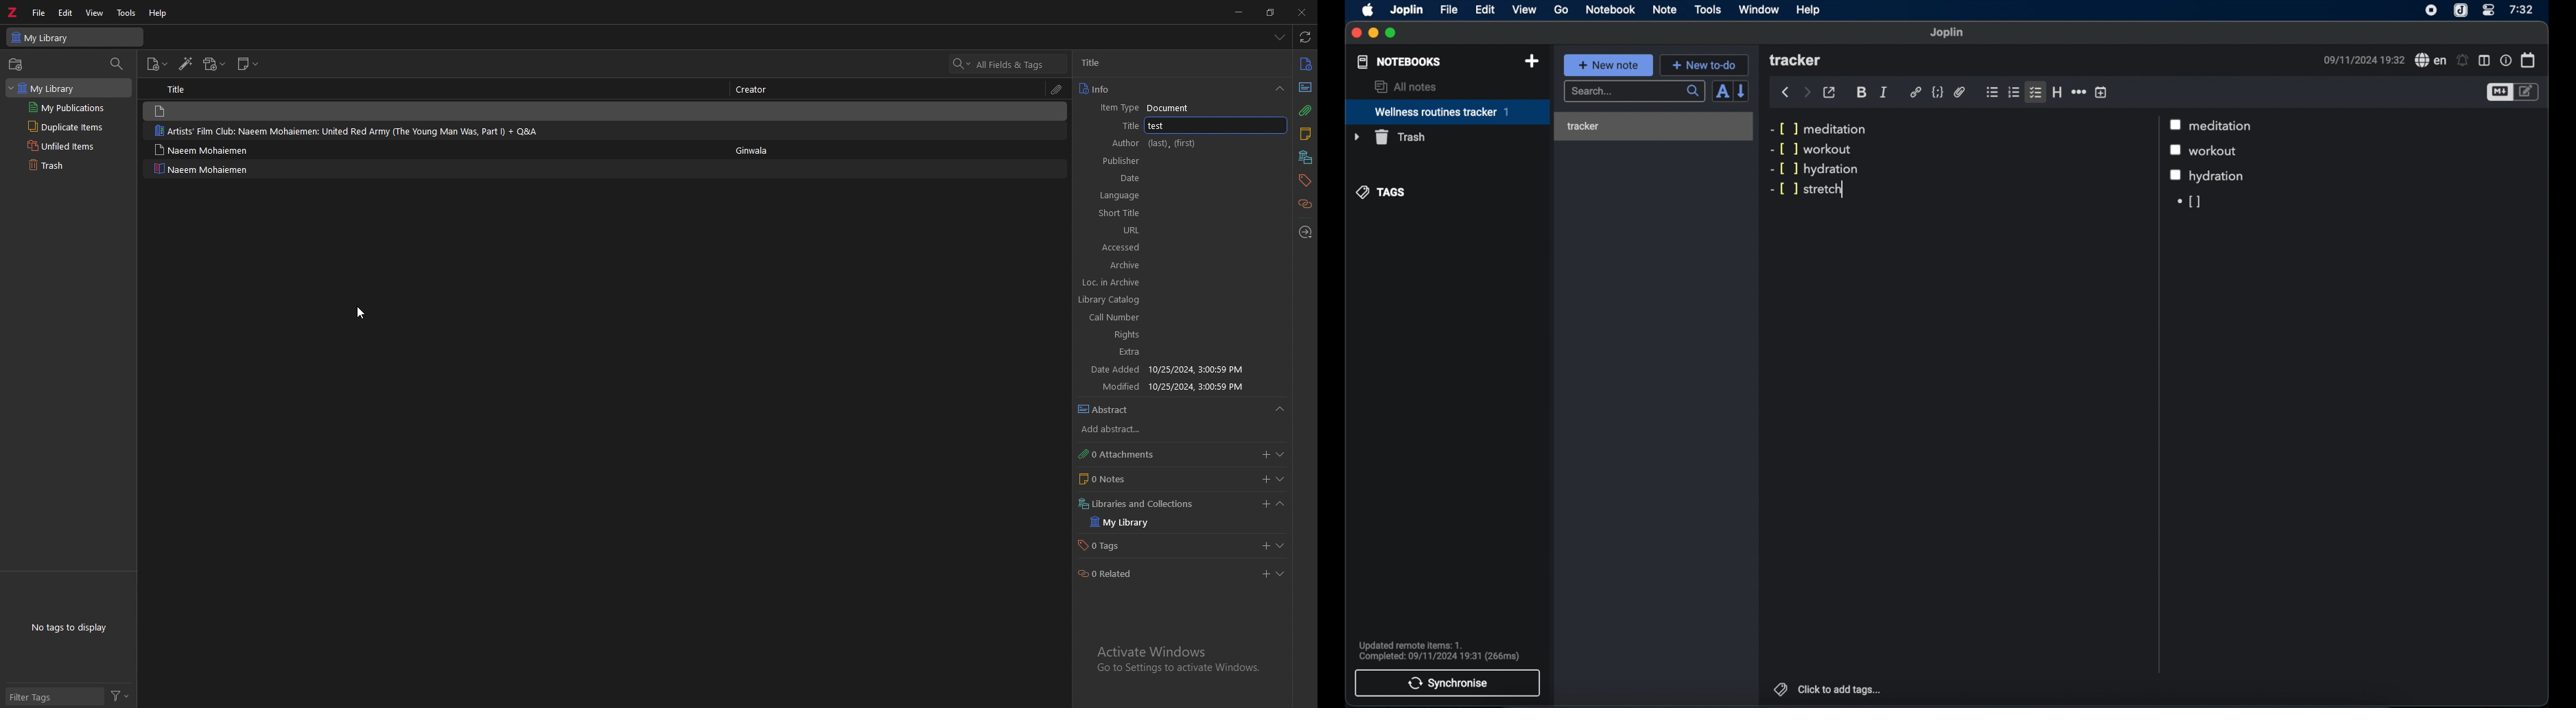 This screenshot has height=728, width=2576. What do you see at coordinates (2037, 93) in the screenshot?
I see `checklist` at bounding box center [2037, 93].